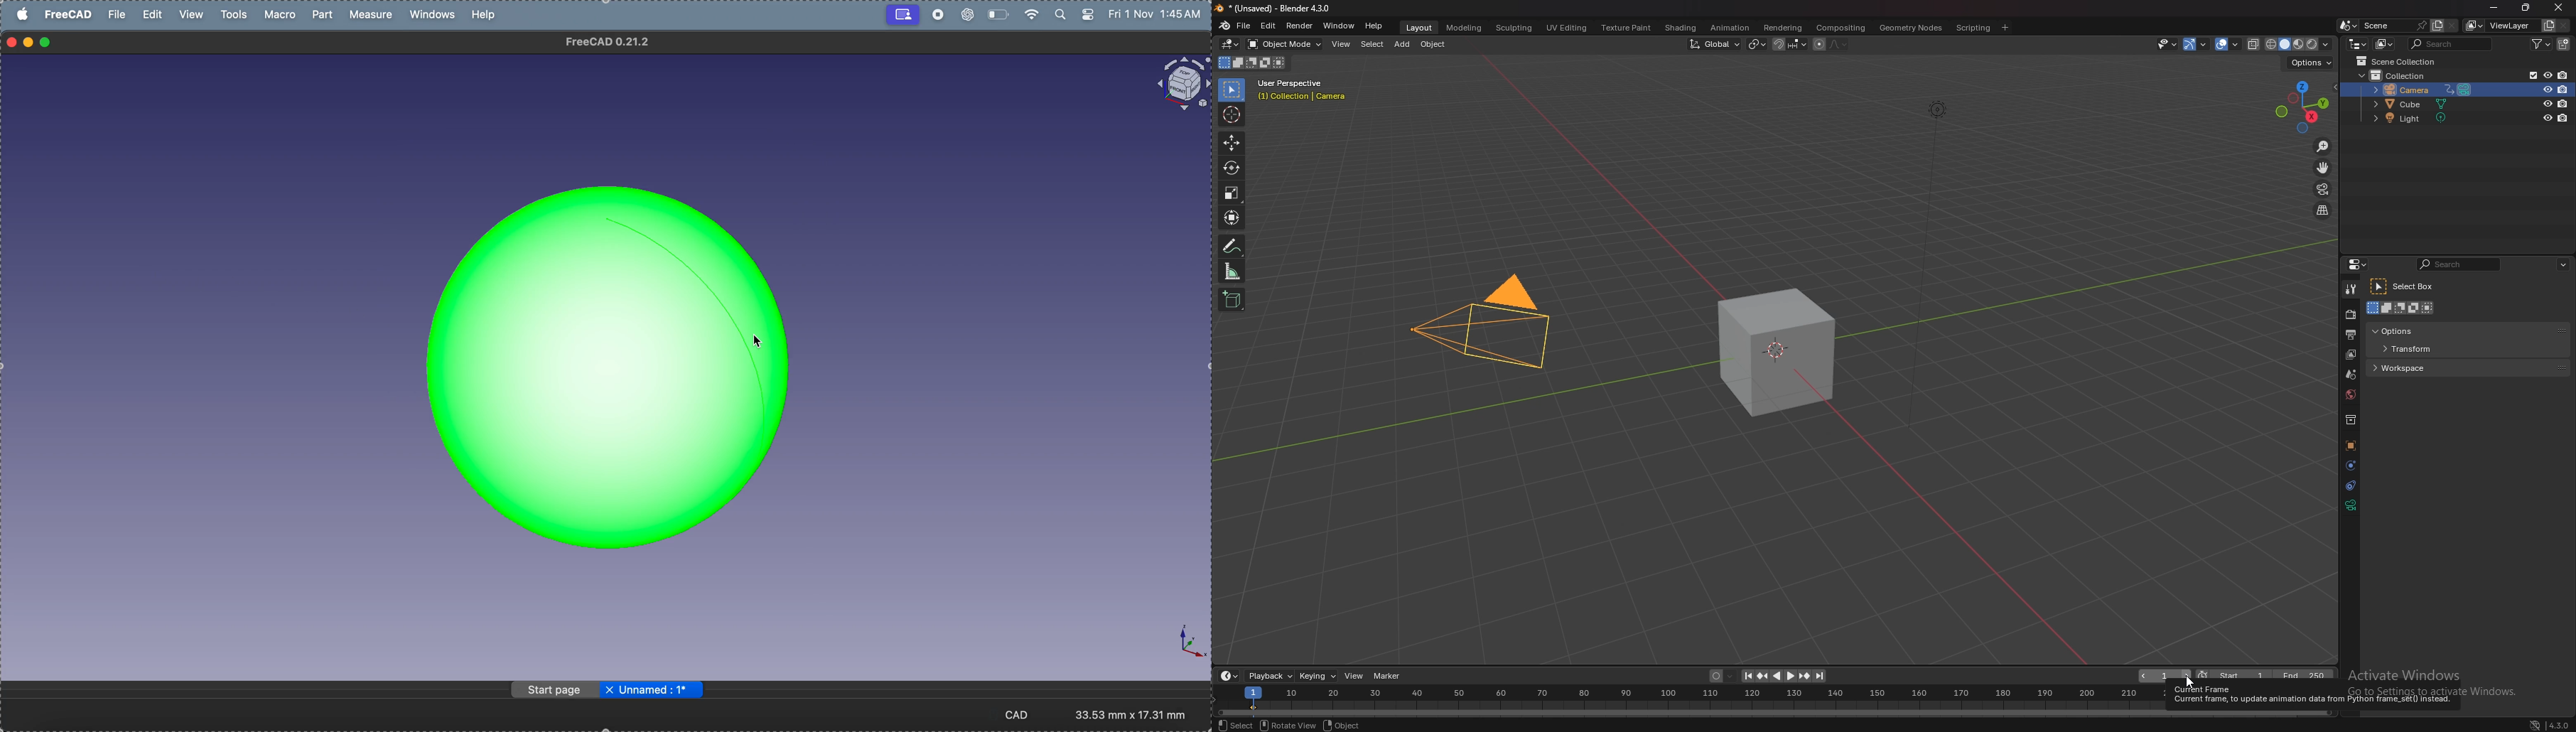 The image size is (2576, 756). What do you see at coordinates (1176, 85) in the screenshot?
I see `object view` at bounding box center [1176, 85].